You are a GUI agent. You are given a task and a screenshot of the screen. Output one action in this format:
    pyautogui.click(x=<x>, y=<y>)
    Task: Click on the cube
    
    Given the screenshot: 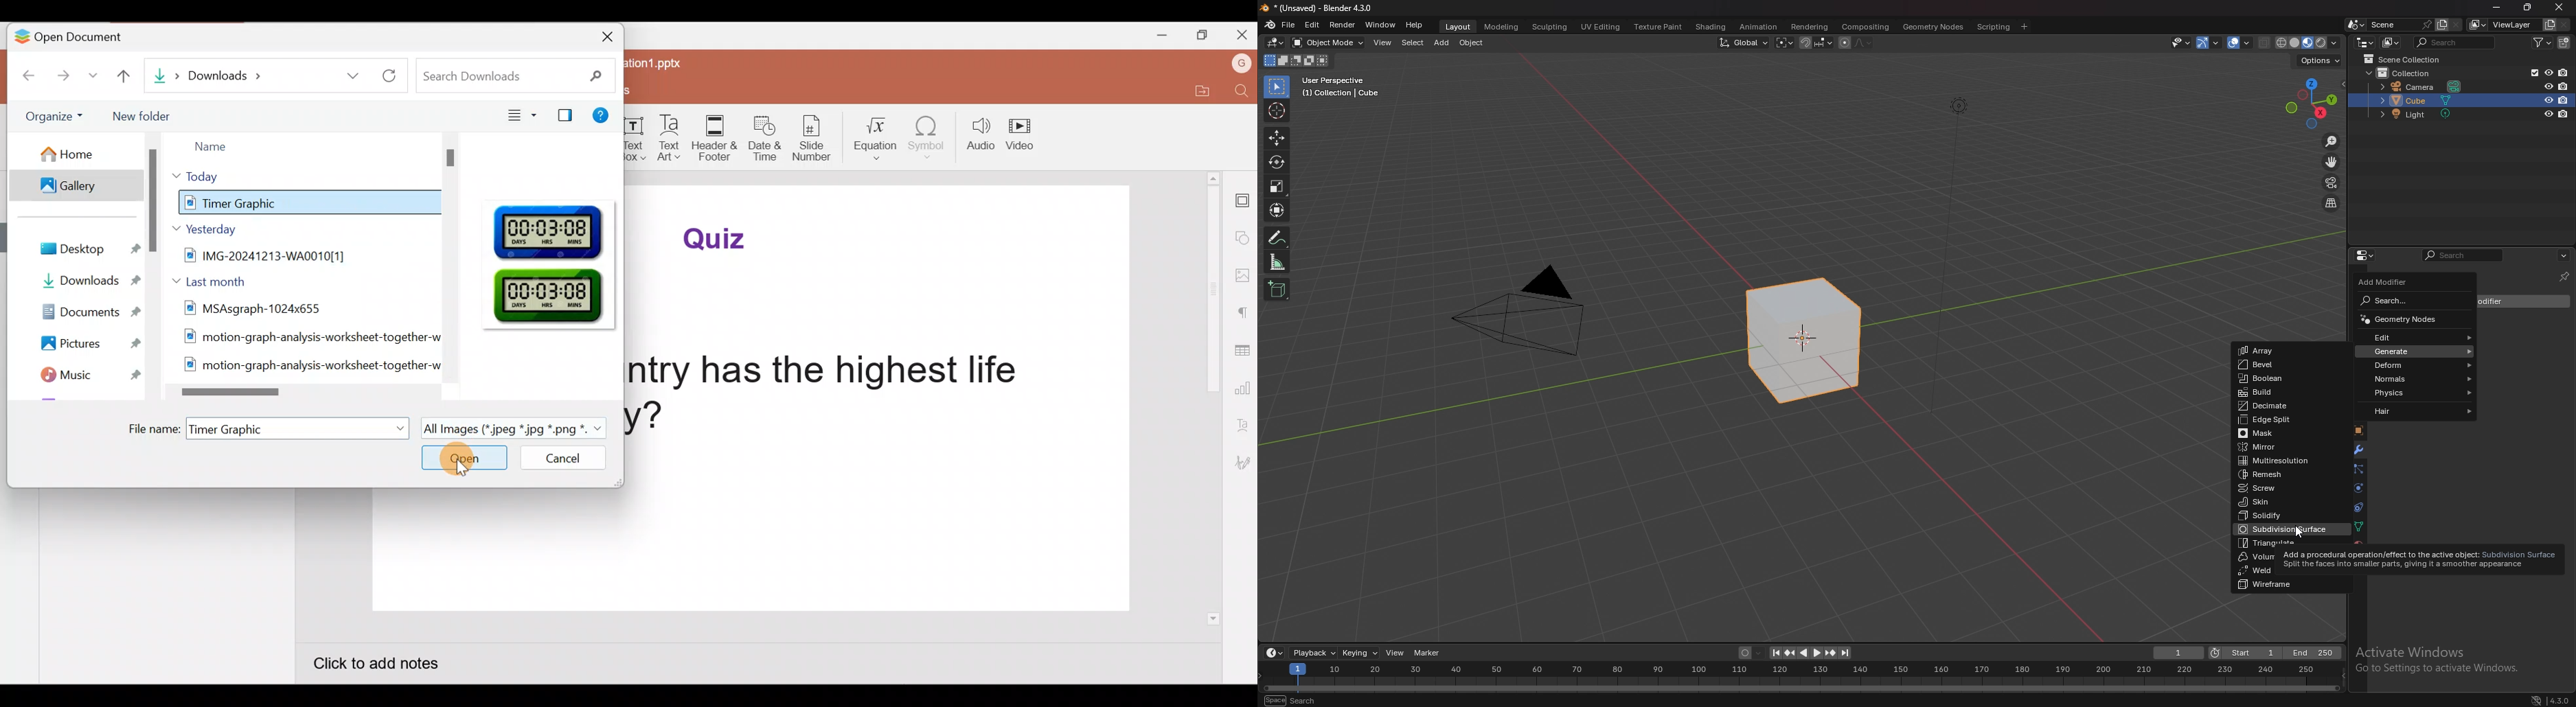 What is the action you would take?
    pyautogui.click(x=2430, y=100)
    